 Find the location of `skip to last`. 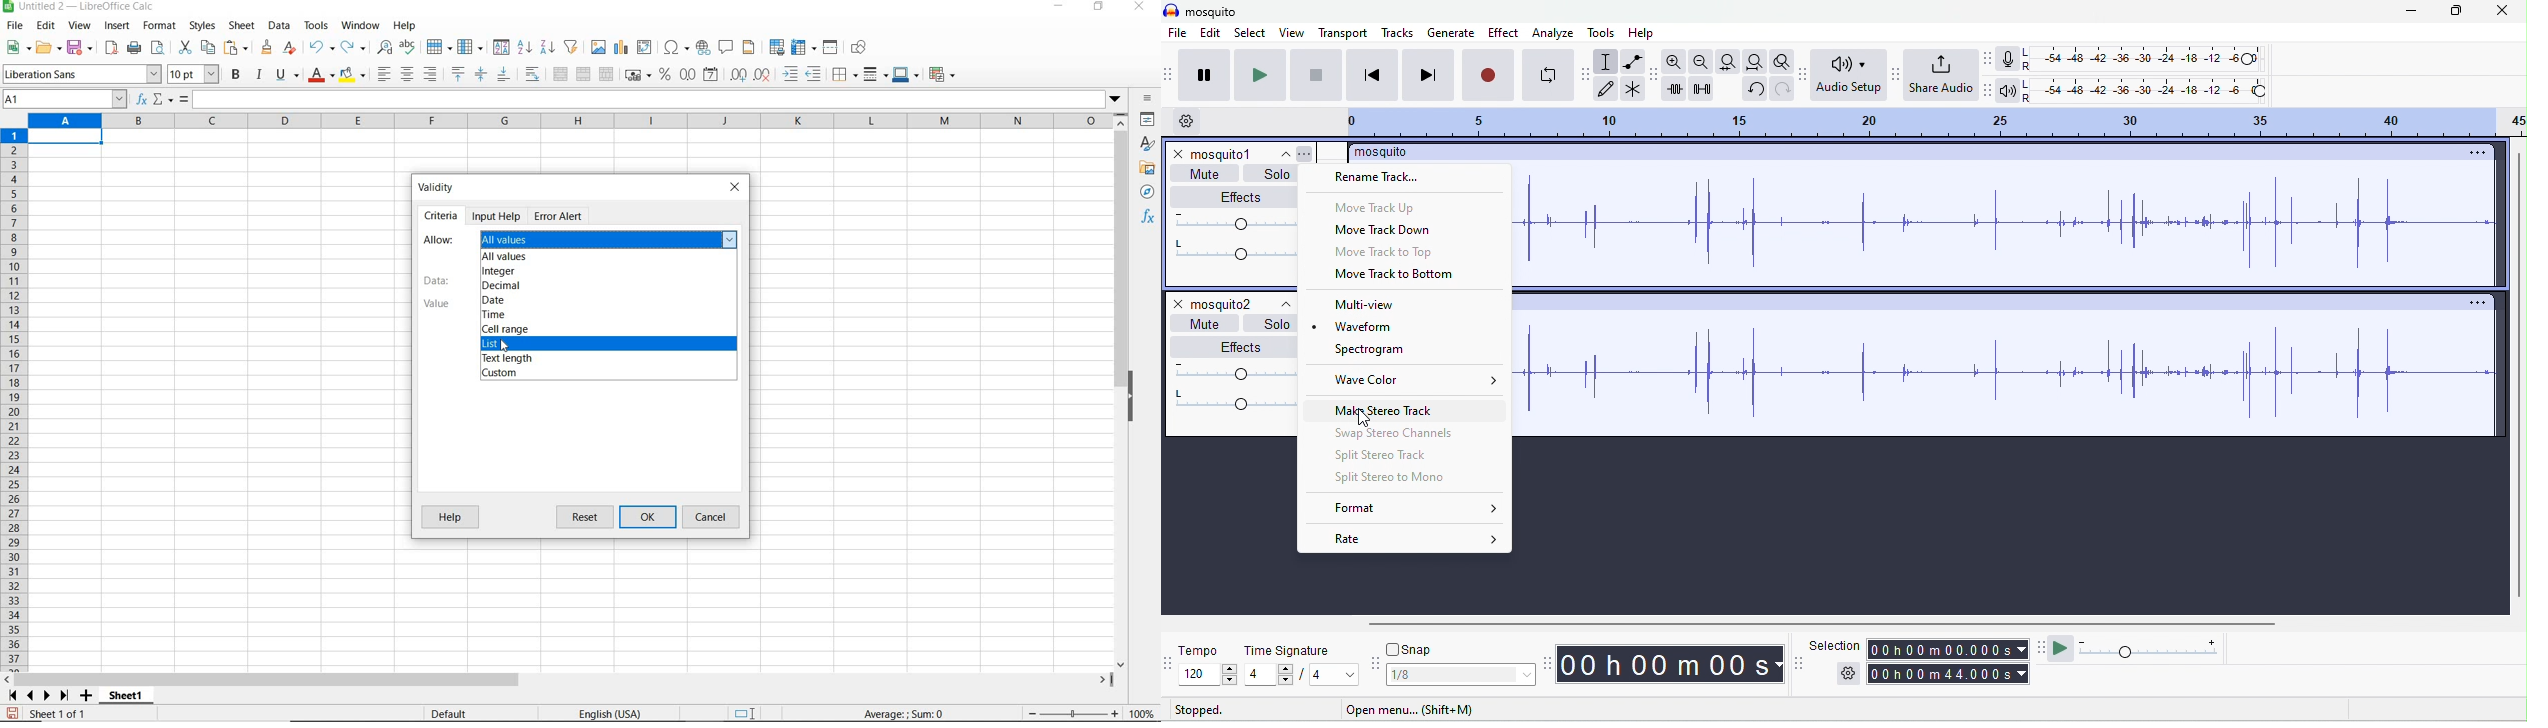

skip to last is located at coordinates (1429, 74).